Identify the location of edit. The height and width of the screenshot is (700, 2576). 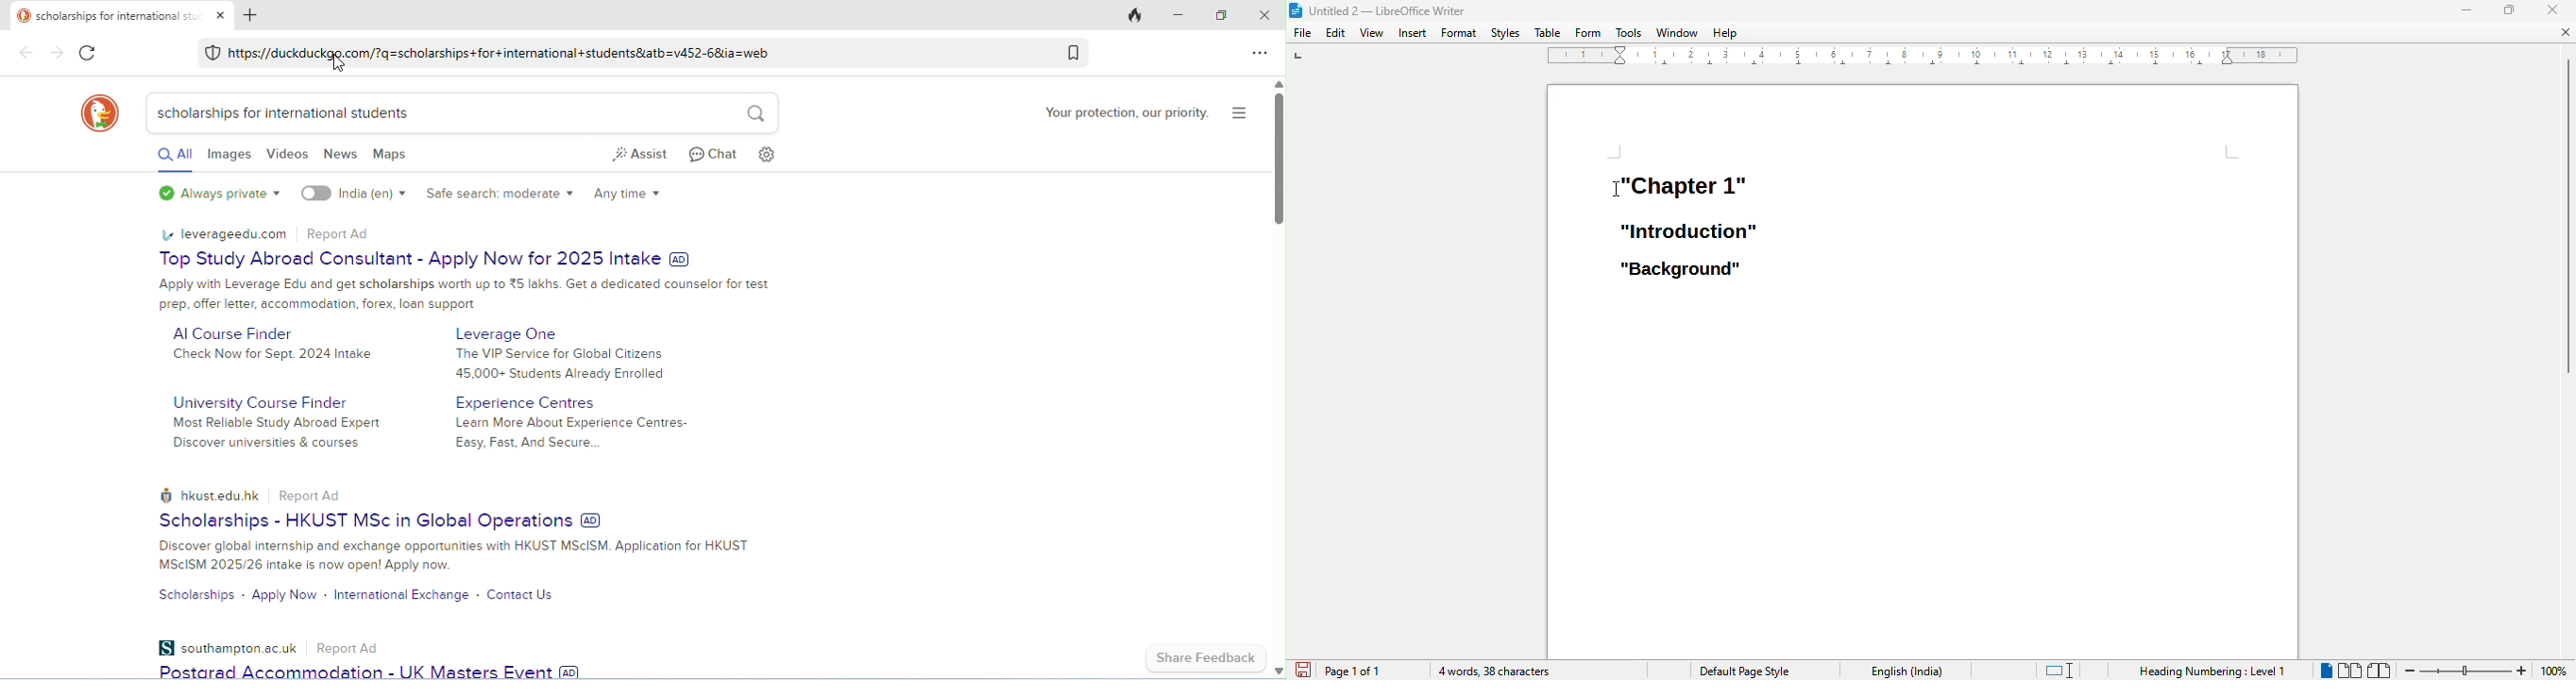
(1335, 32).